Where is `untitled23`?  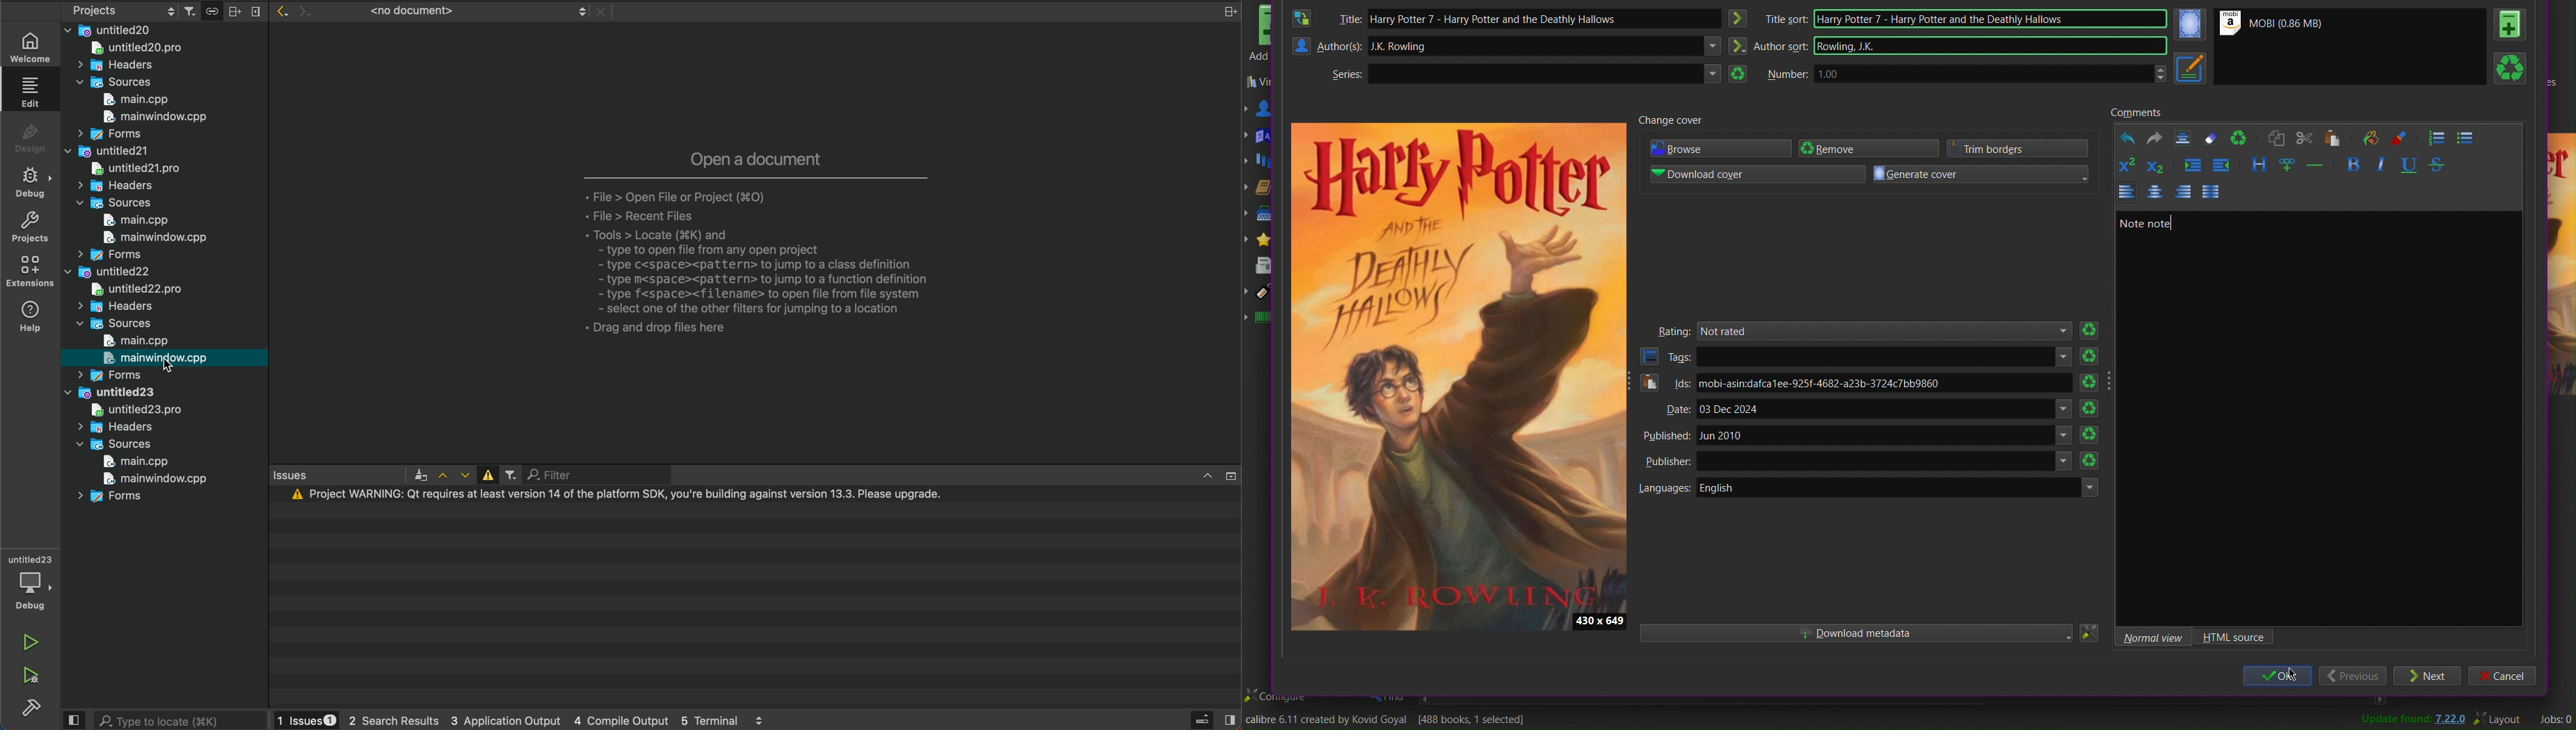
untitled23 is located at coordinates (113, 393).